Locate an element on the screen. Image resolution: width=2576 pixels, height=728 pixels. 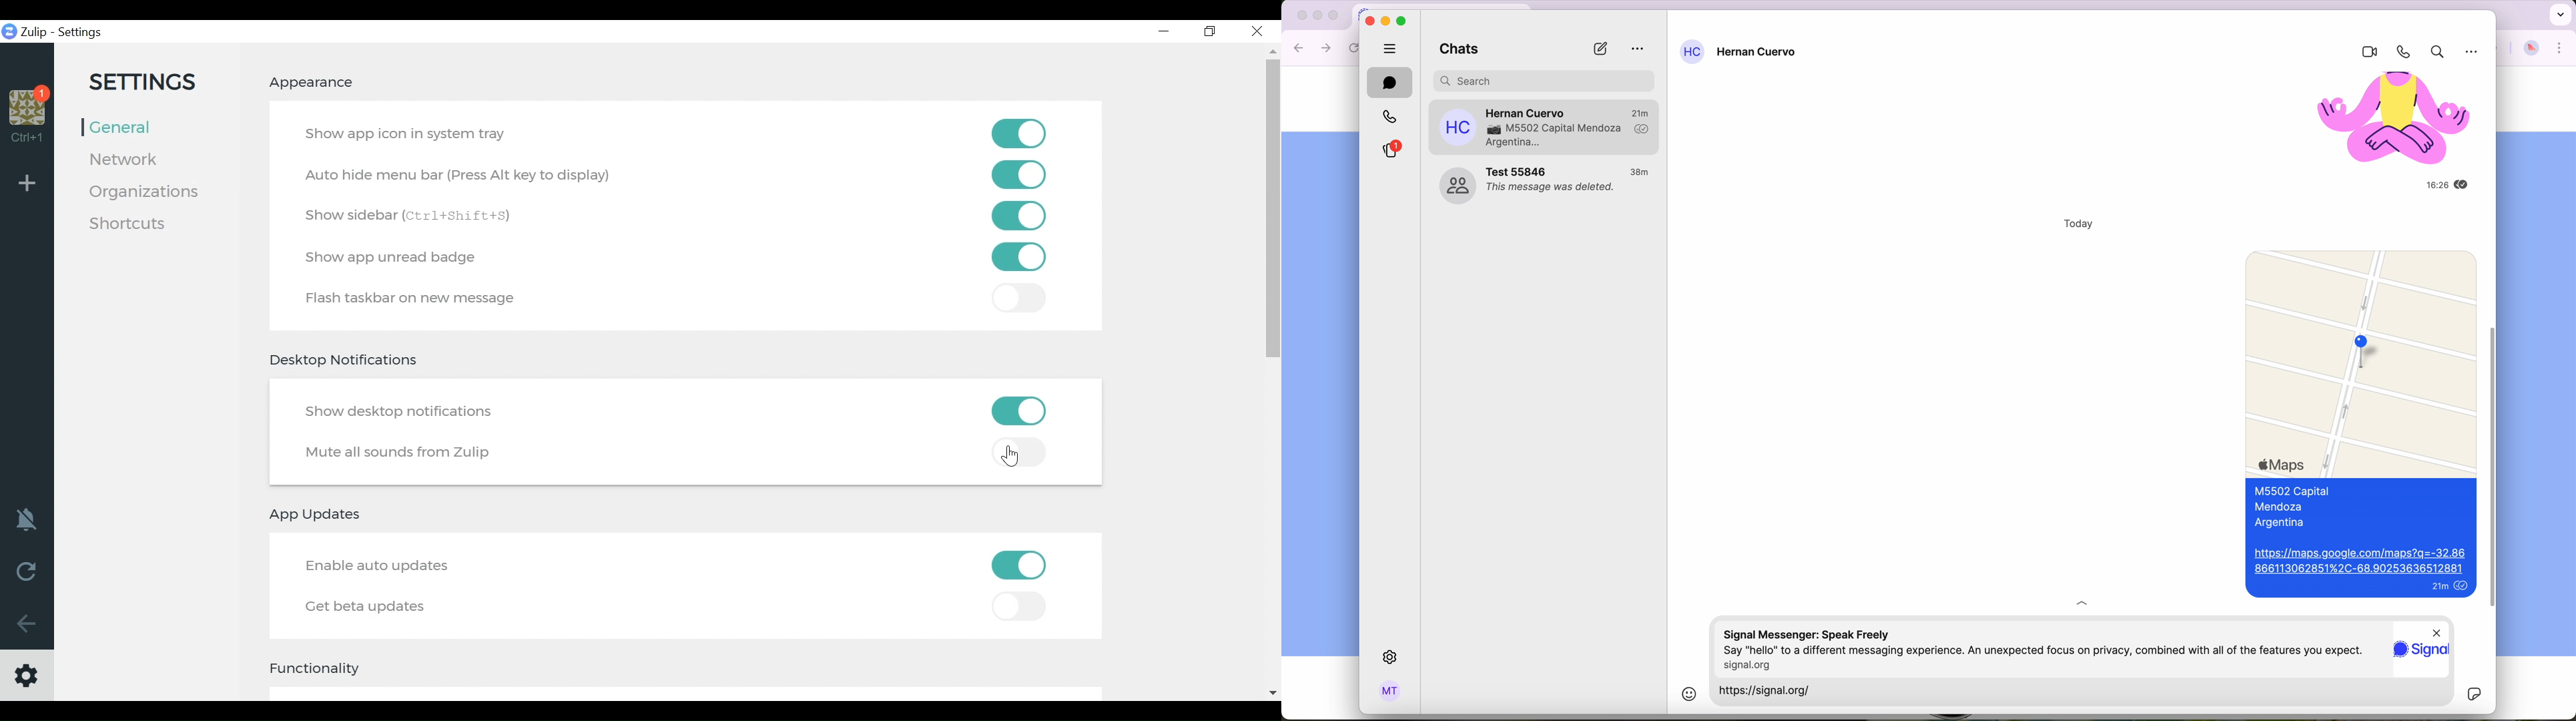
Functionality is located at coordinates (322, 668).